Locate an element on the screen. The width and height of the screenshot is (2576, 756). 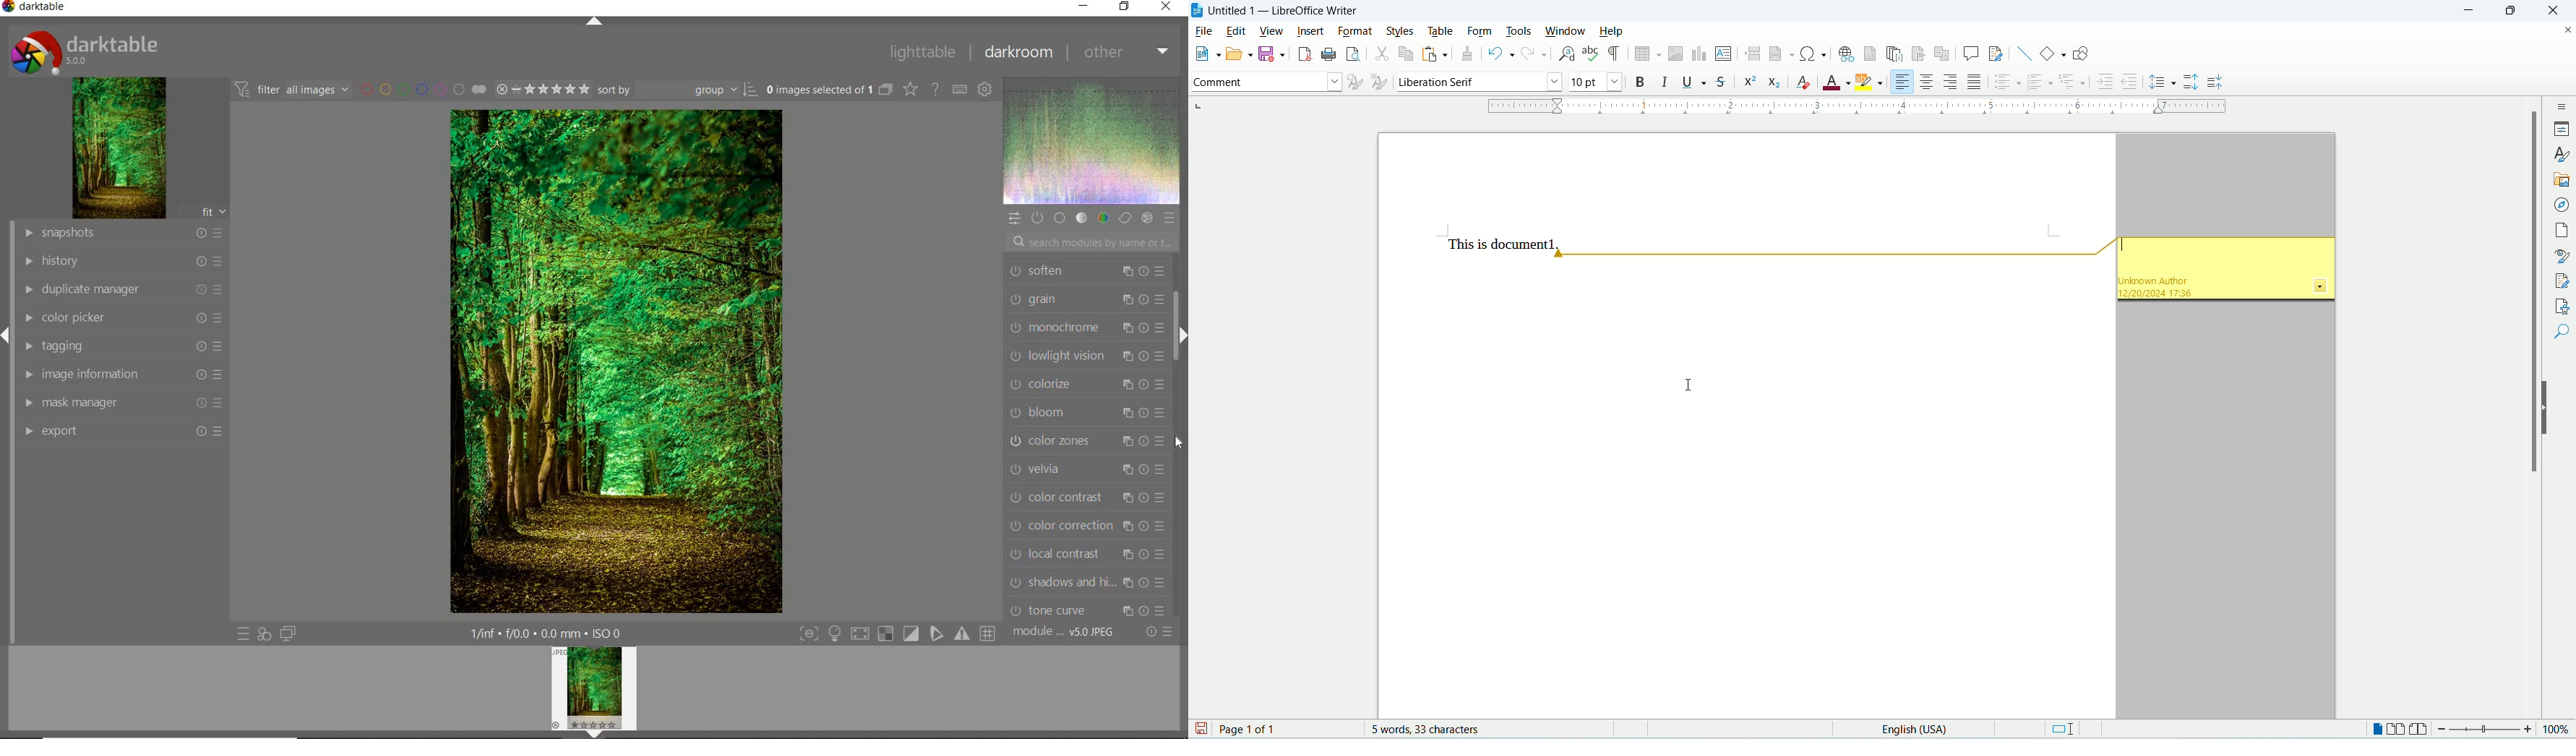
close is located at coordinates (2558, 10).